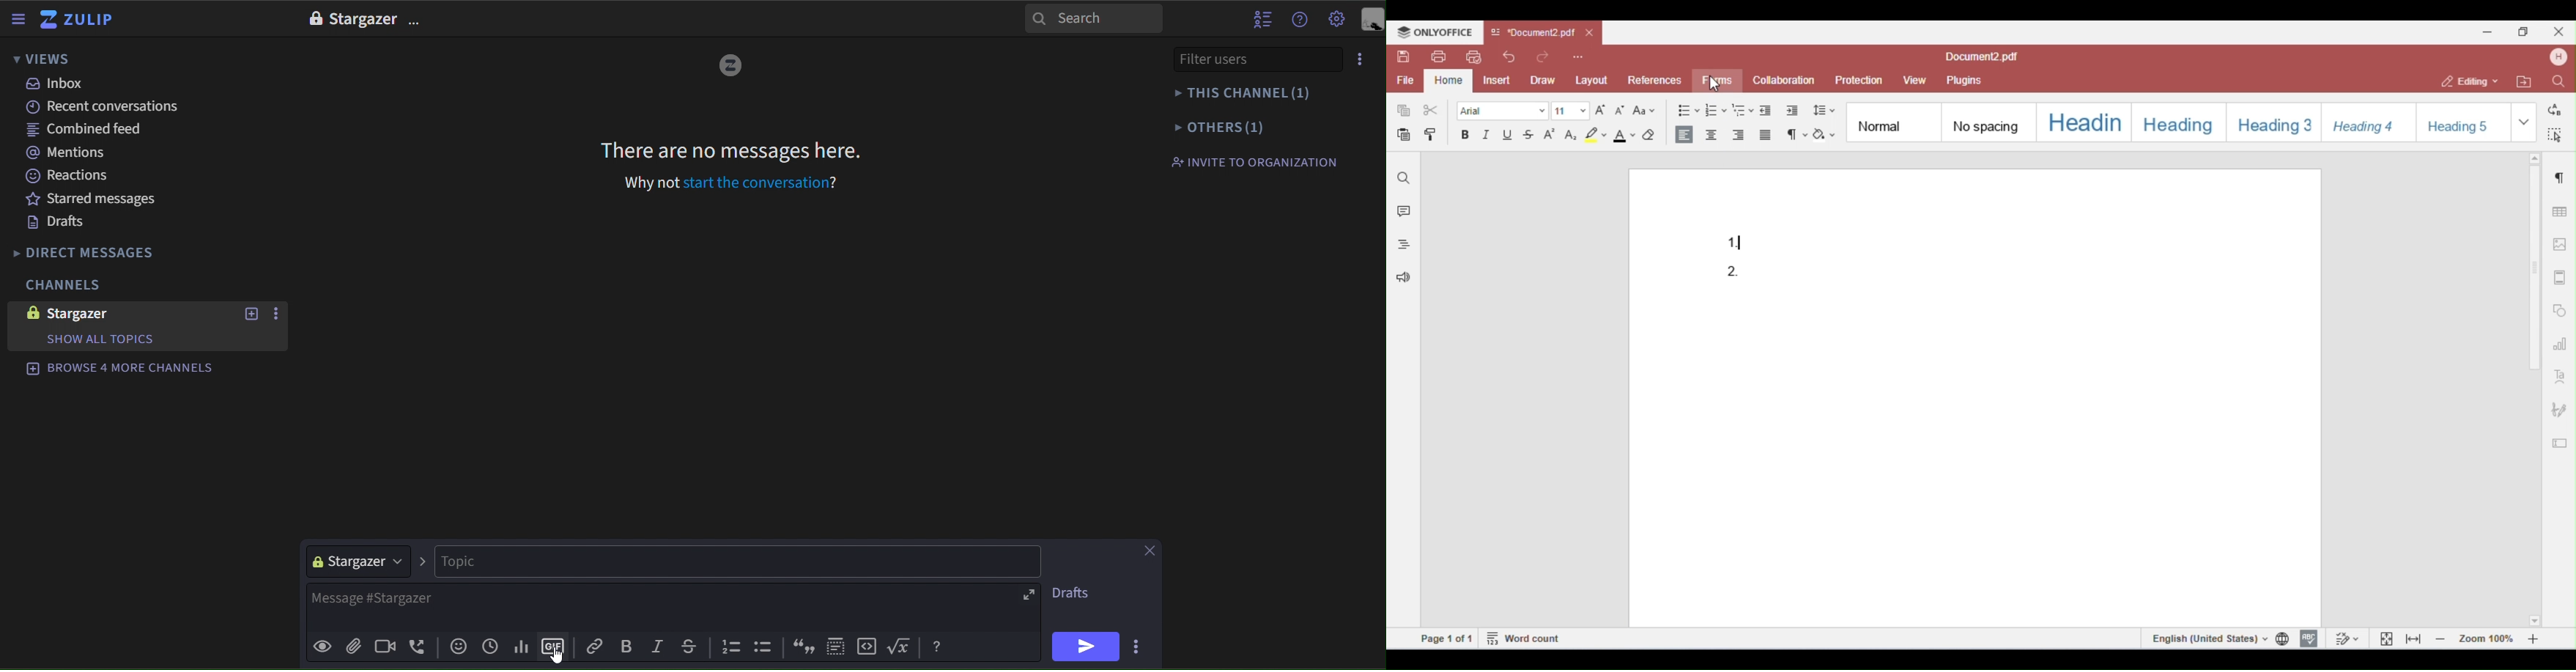 The height and width of the screenshot is (672, 2576). What do you see at coordinates (93, 314) in the screenshot?
I see `stargazer` at bounding box center [93, 314].